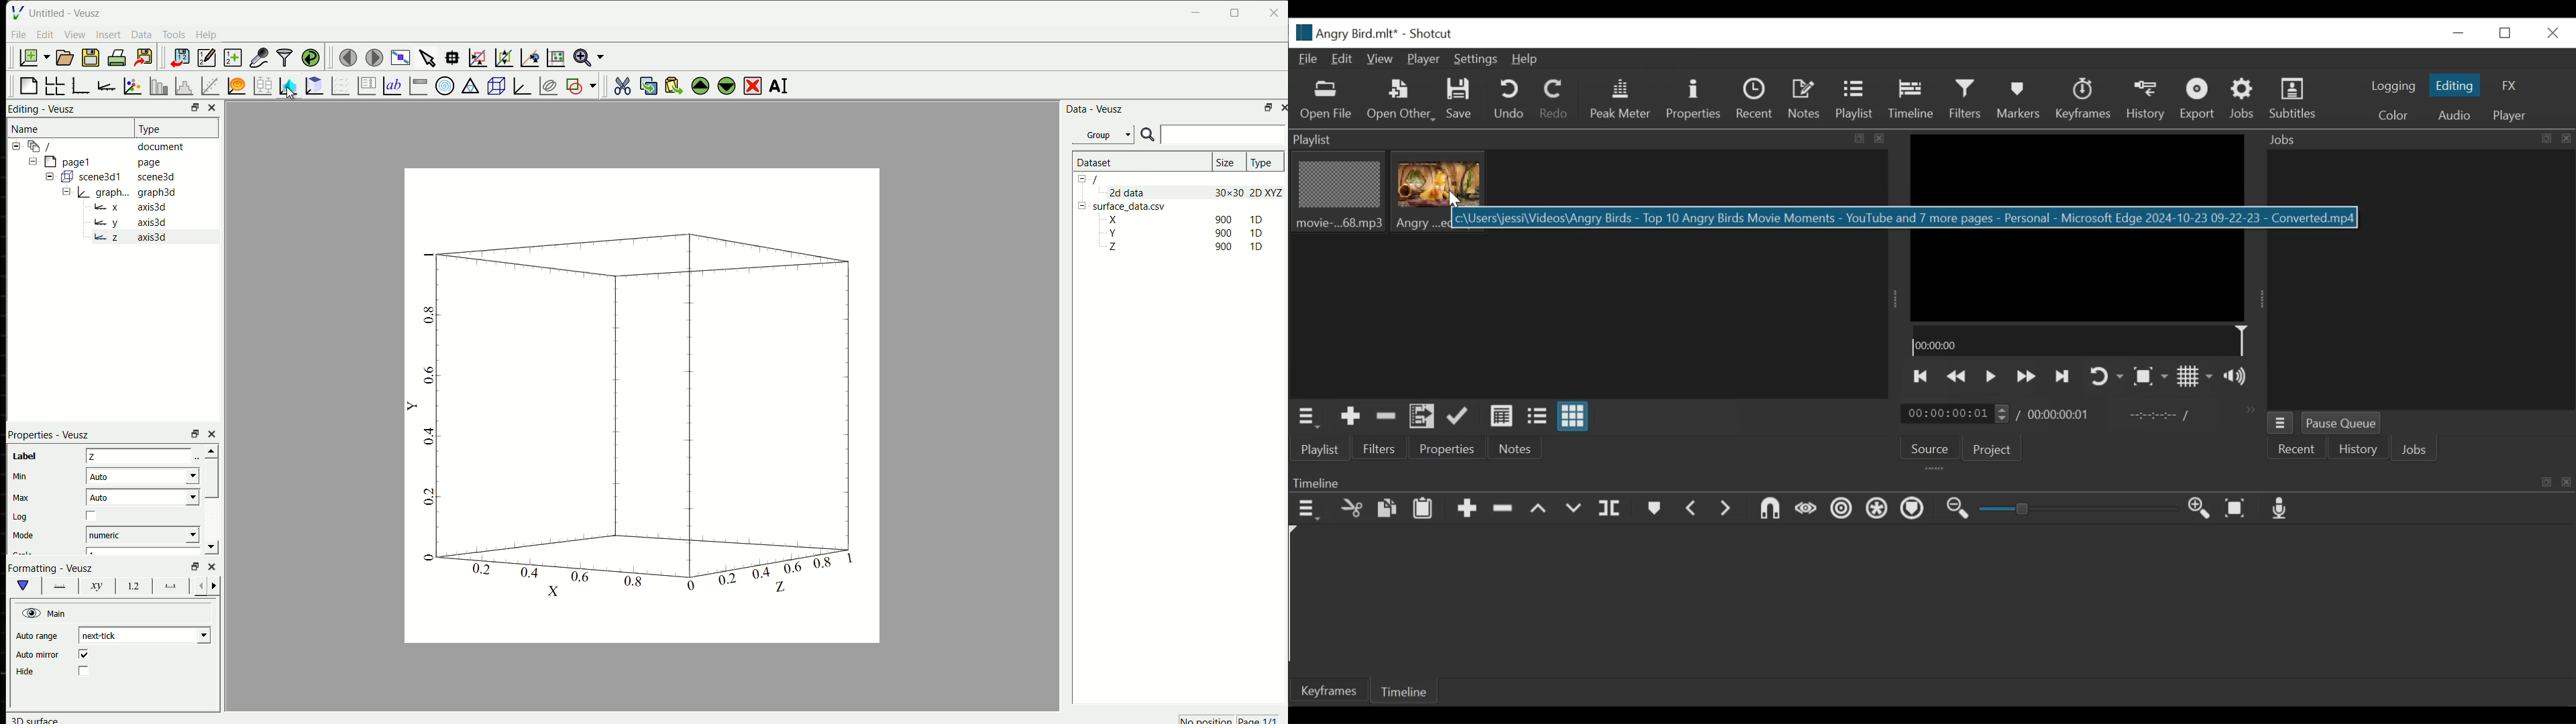 The width and height of the screenshot is (2576, 728). What do you see at coordinates (1966, 100) in the screenshot?
I see `Filters` at bounding box center [1966, 100].